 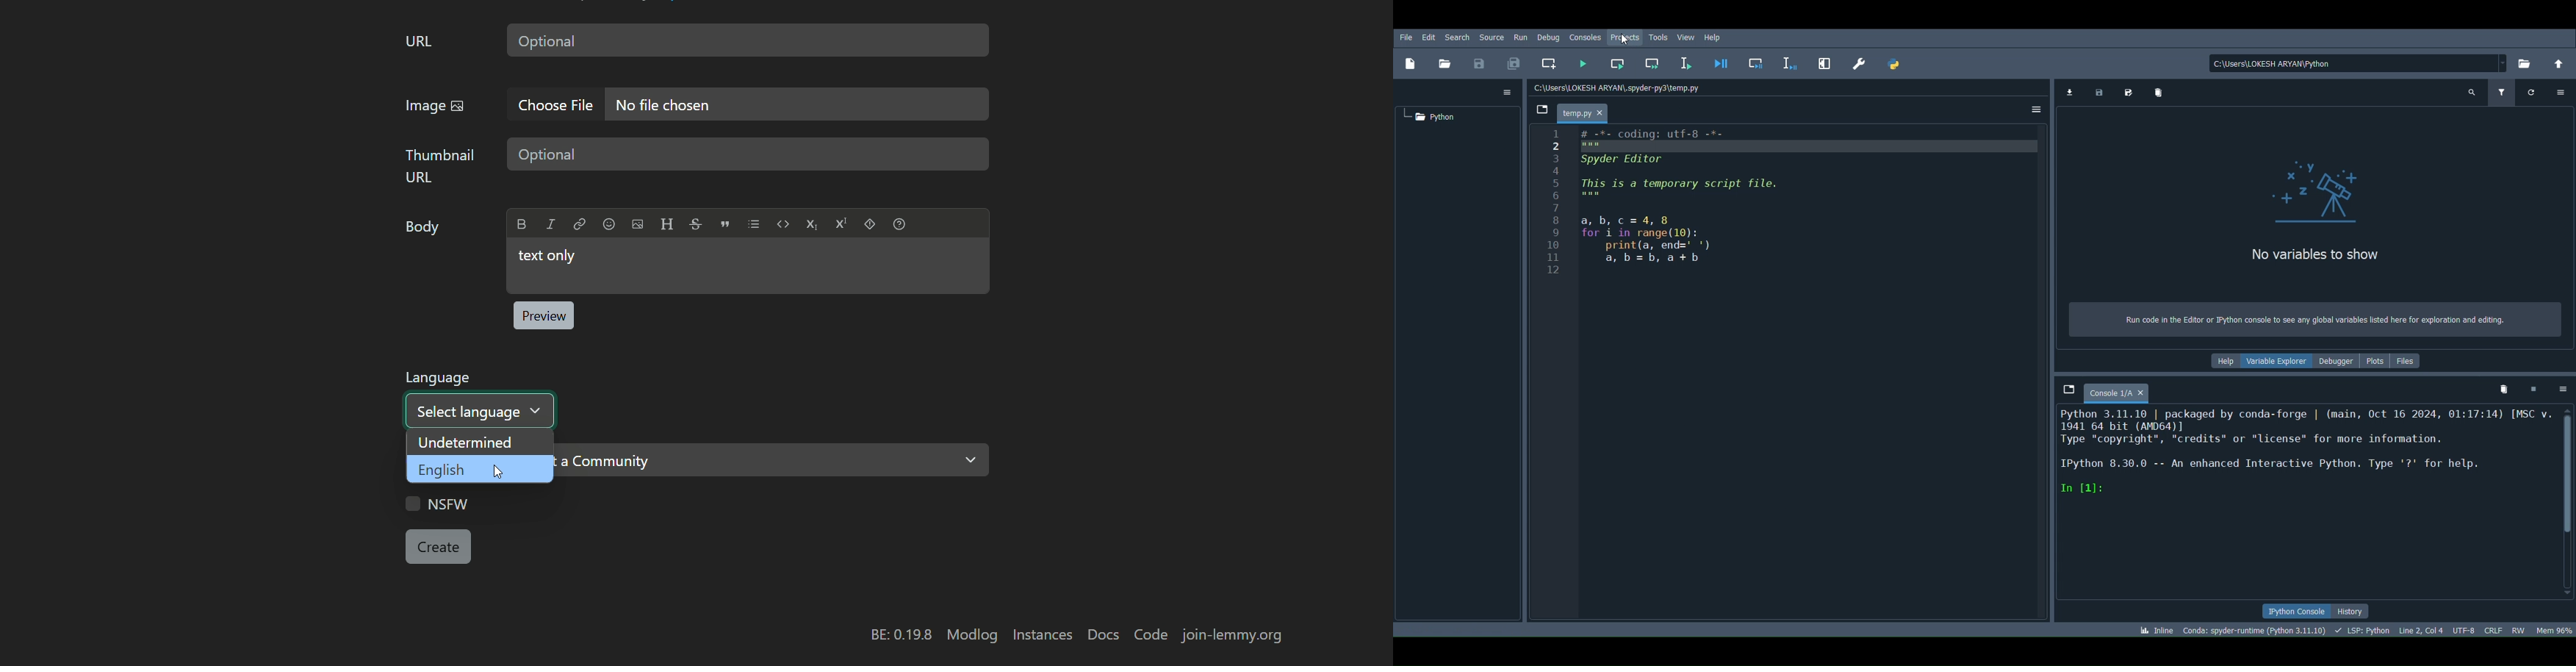 I want to click on Cursor, so click(x=1622, y=41).